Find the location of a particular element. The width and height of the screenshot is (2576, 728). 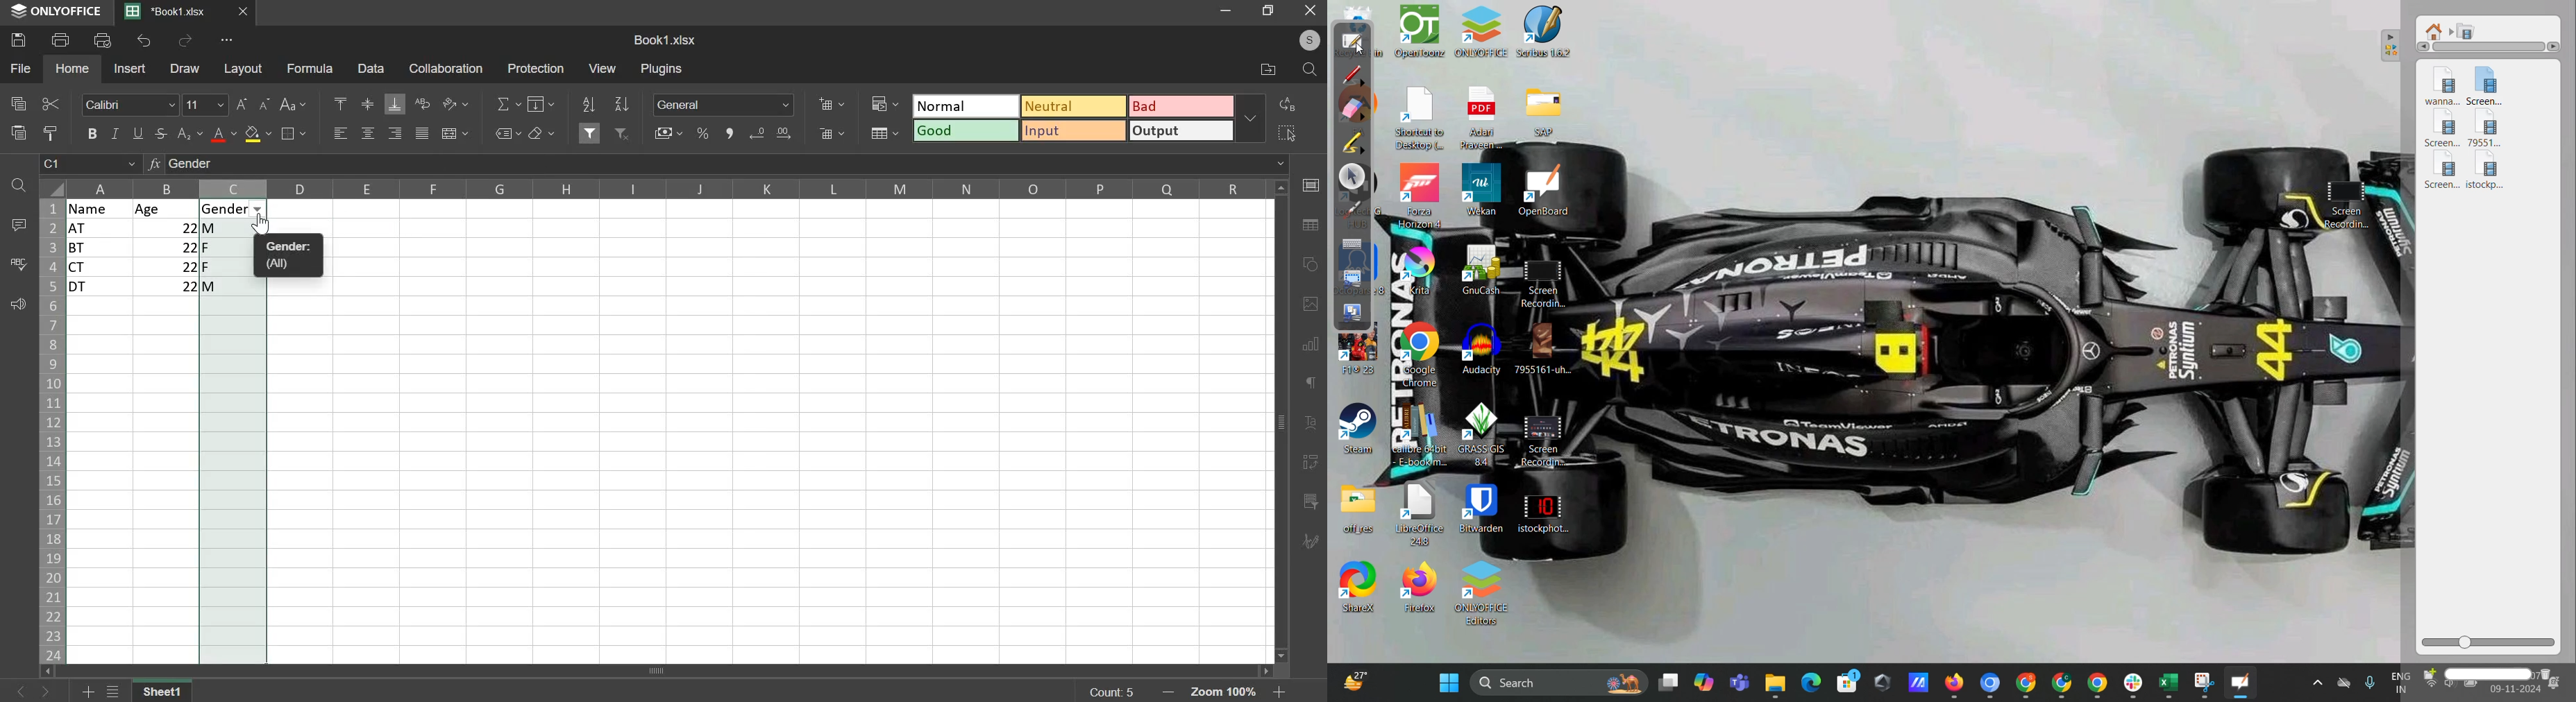

redo is located at coordinates (185, 41).